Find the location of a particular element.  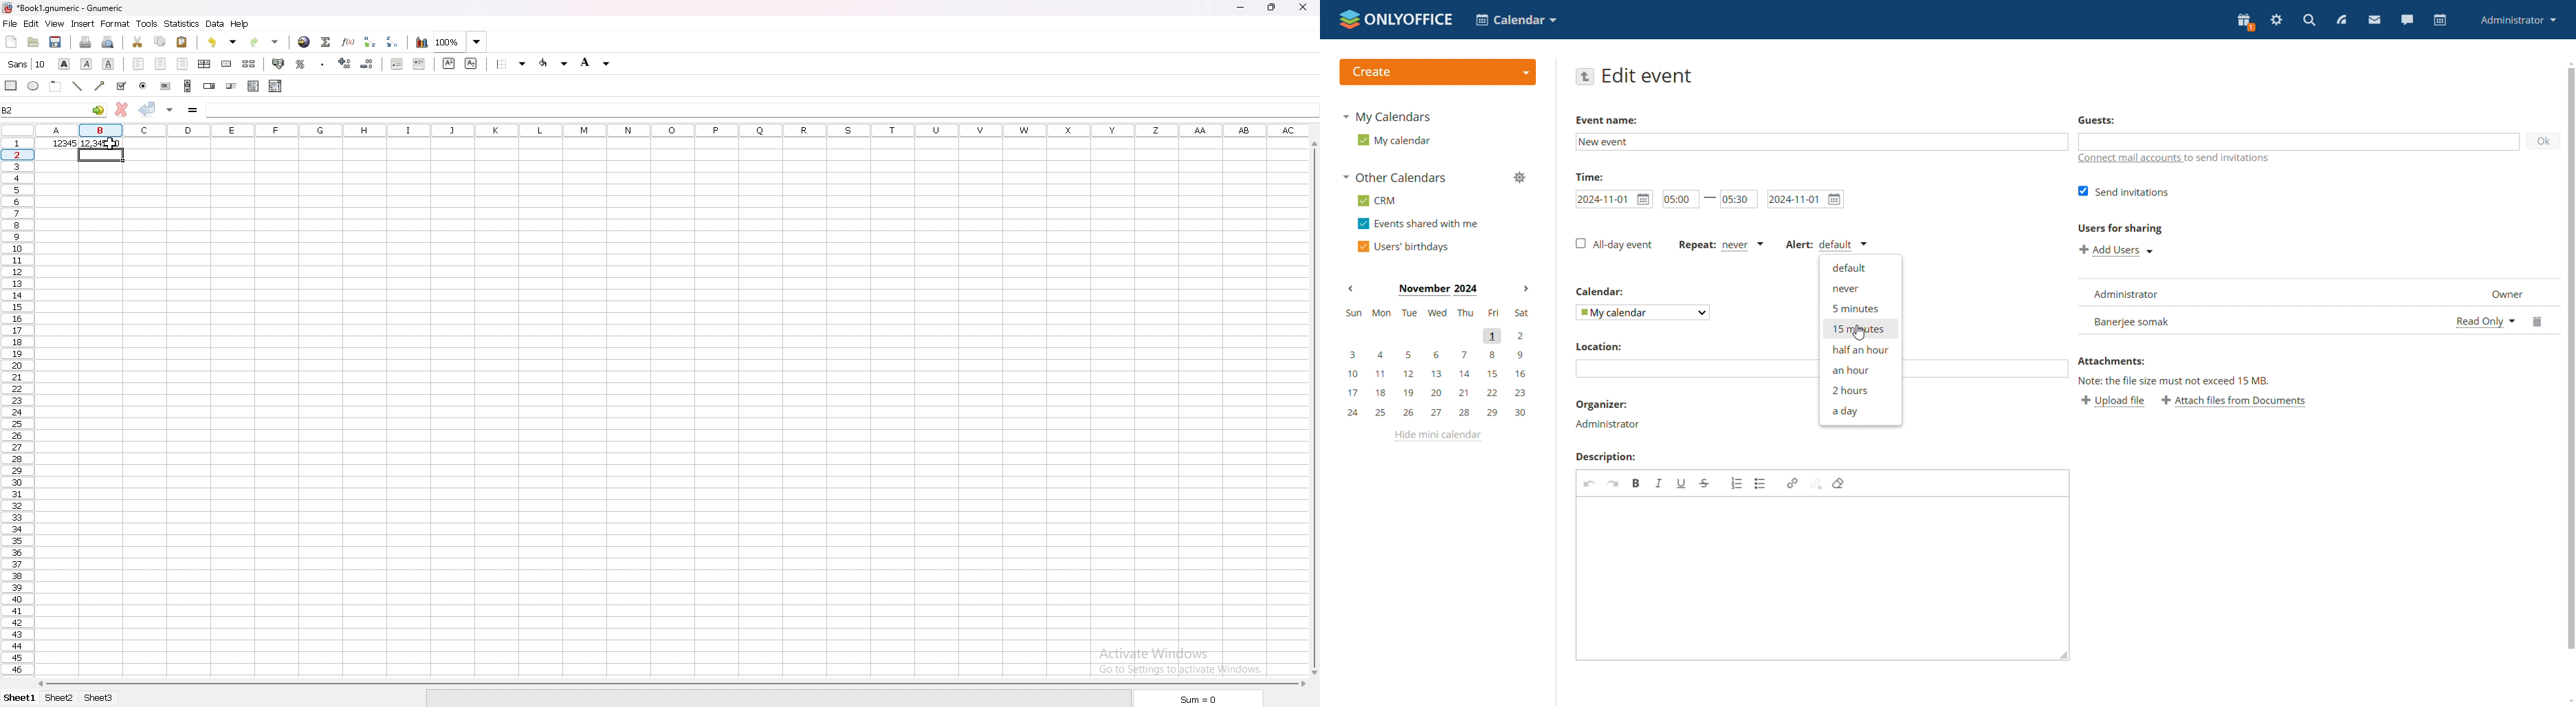

add user is located at coordinates (2117, 251).